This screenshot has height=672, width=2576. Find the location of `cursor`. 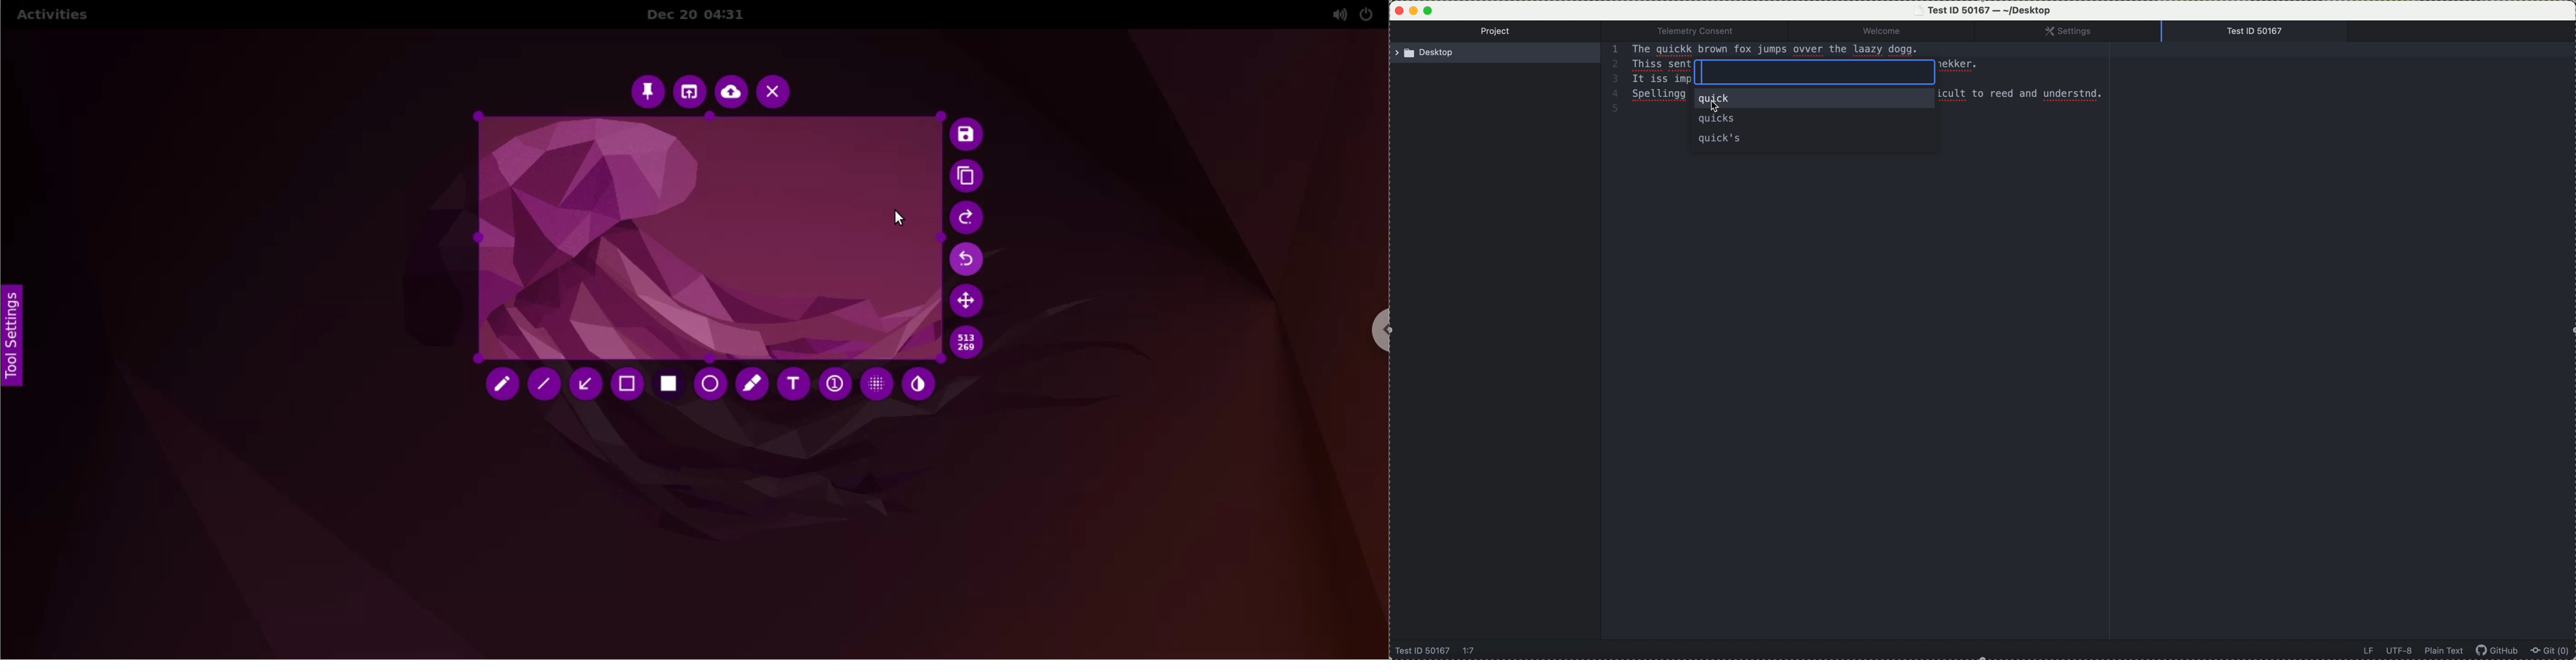

cursor is located at coordinates (896, 221).